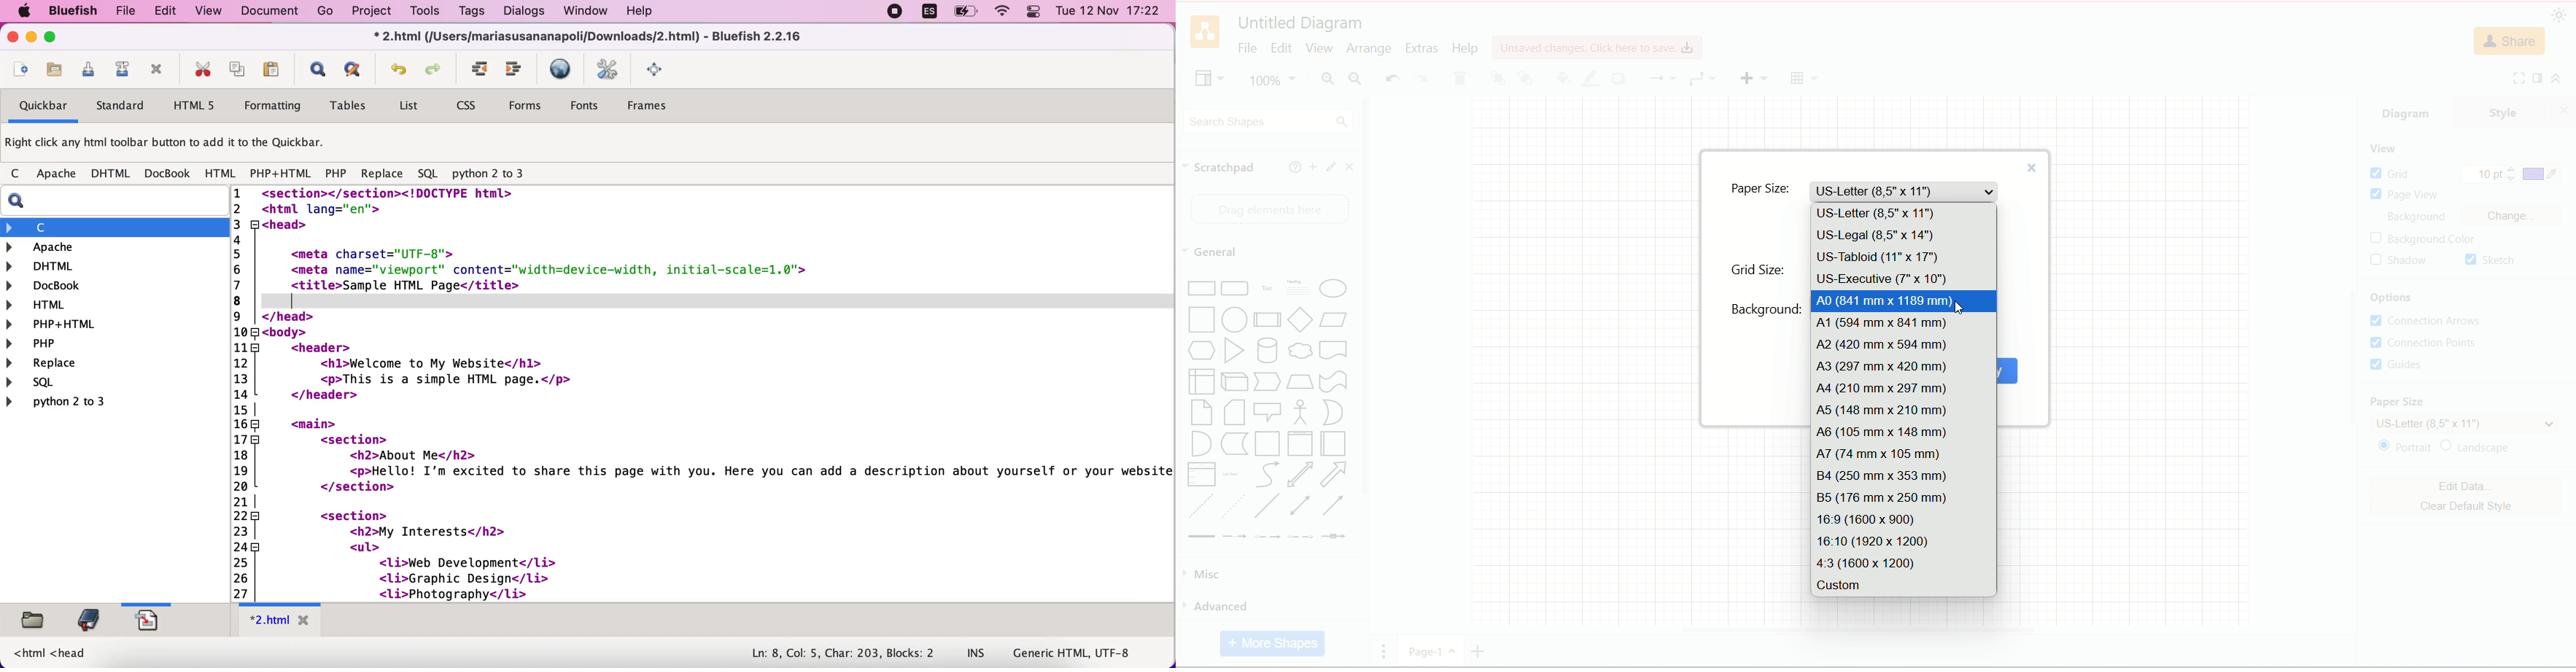 This screenshot has height=672, width=2576. Describe the element at coordinates (1903, 368) in the screenshot. I see `A3` at that location.